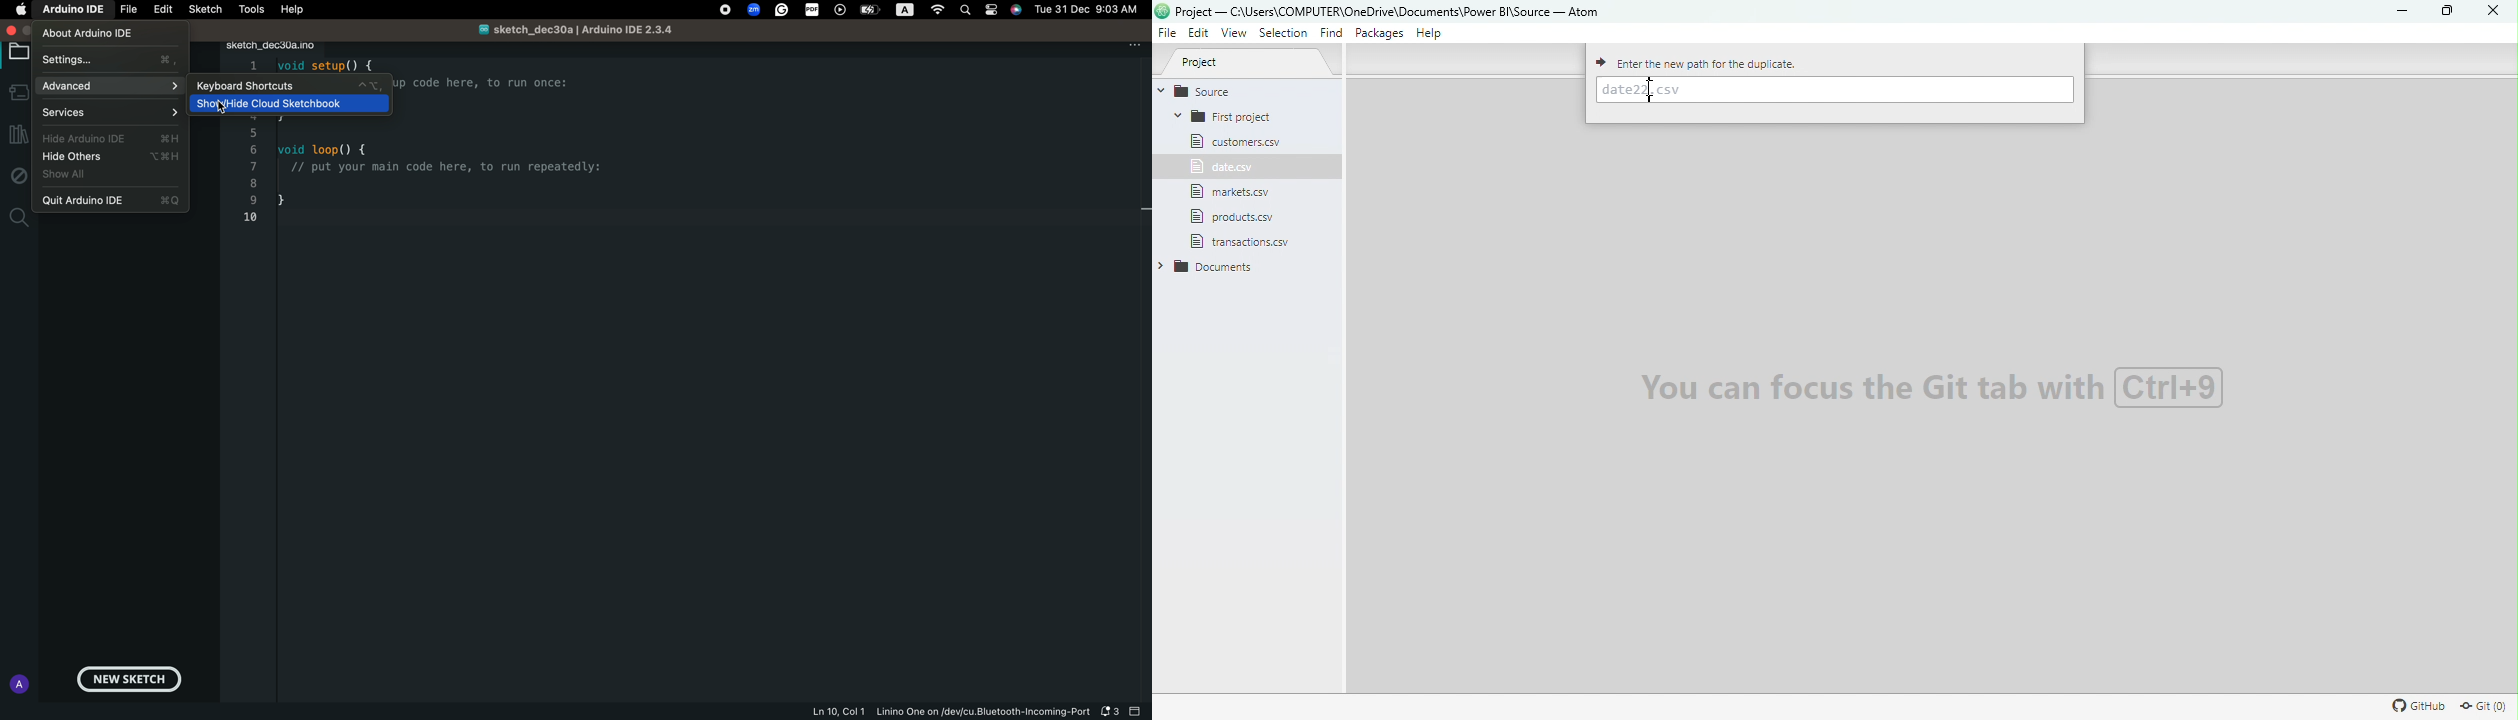  I want to click on File name, so click(1390, 10).